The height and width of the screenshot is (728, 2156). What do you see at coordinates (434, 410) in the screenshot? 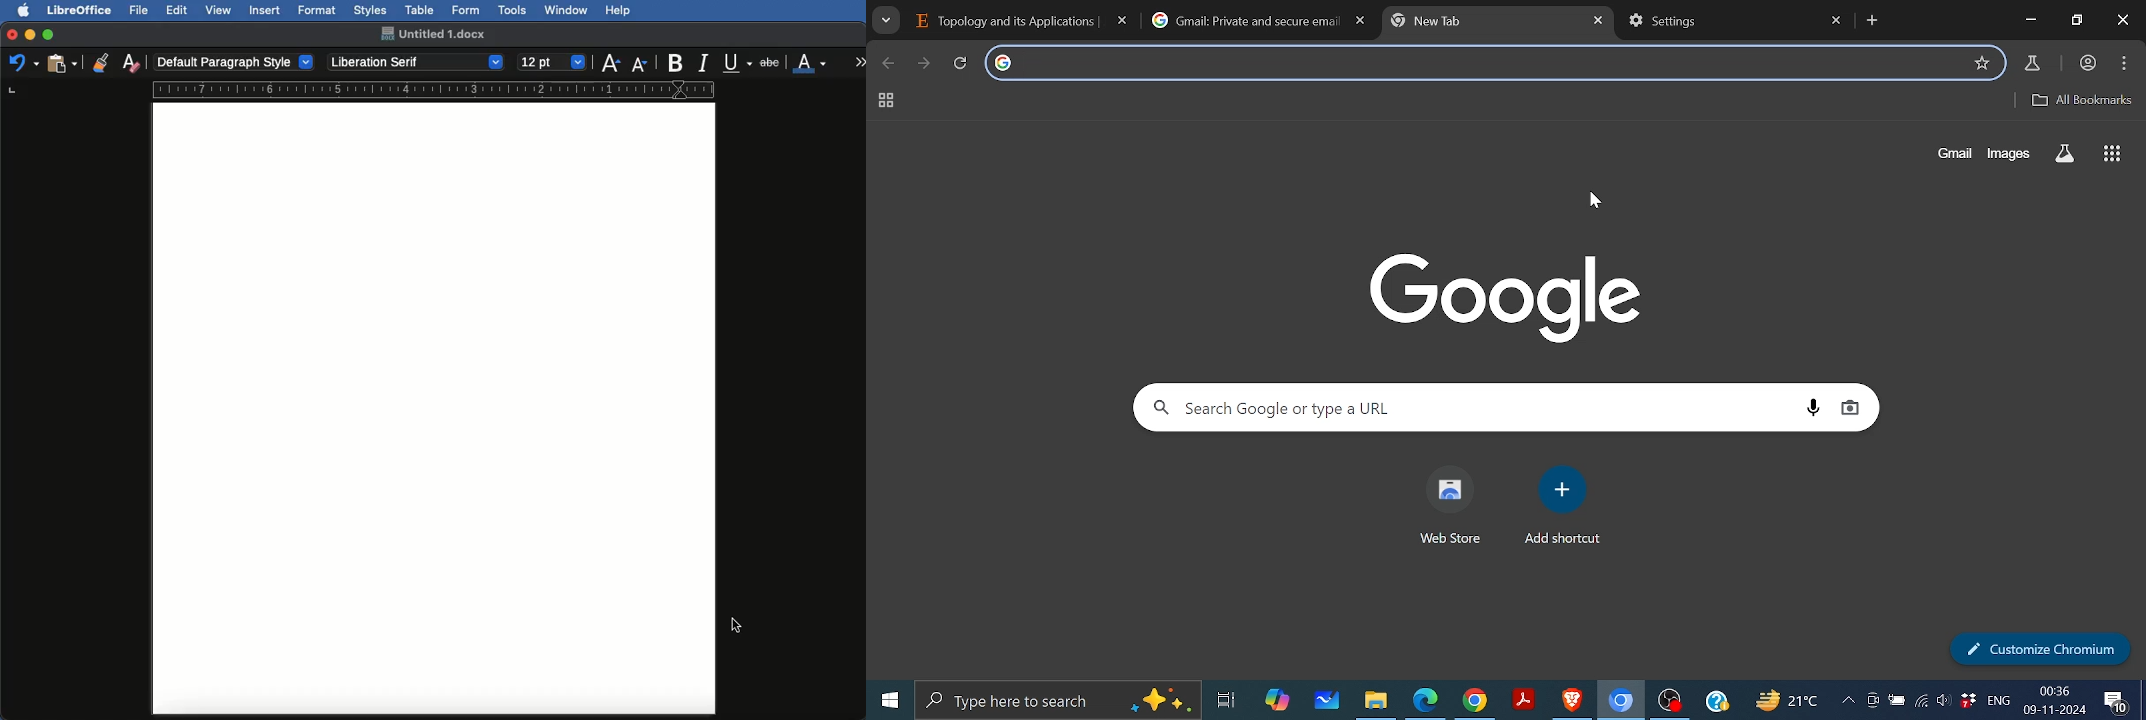
I see `New margins` at bounding box center [434, 410].